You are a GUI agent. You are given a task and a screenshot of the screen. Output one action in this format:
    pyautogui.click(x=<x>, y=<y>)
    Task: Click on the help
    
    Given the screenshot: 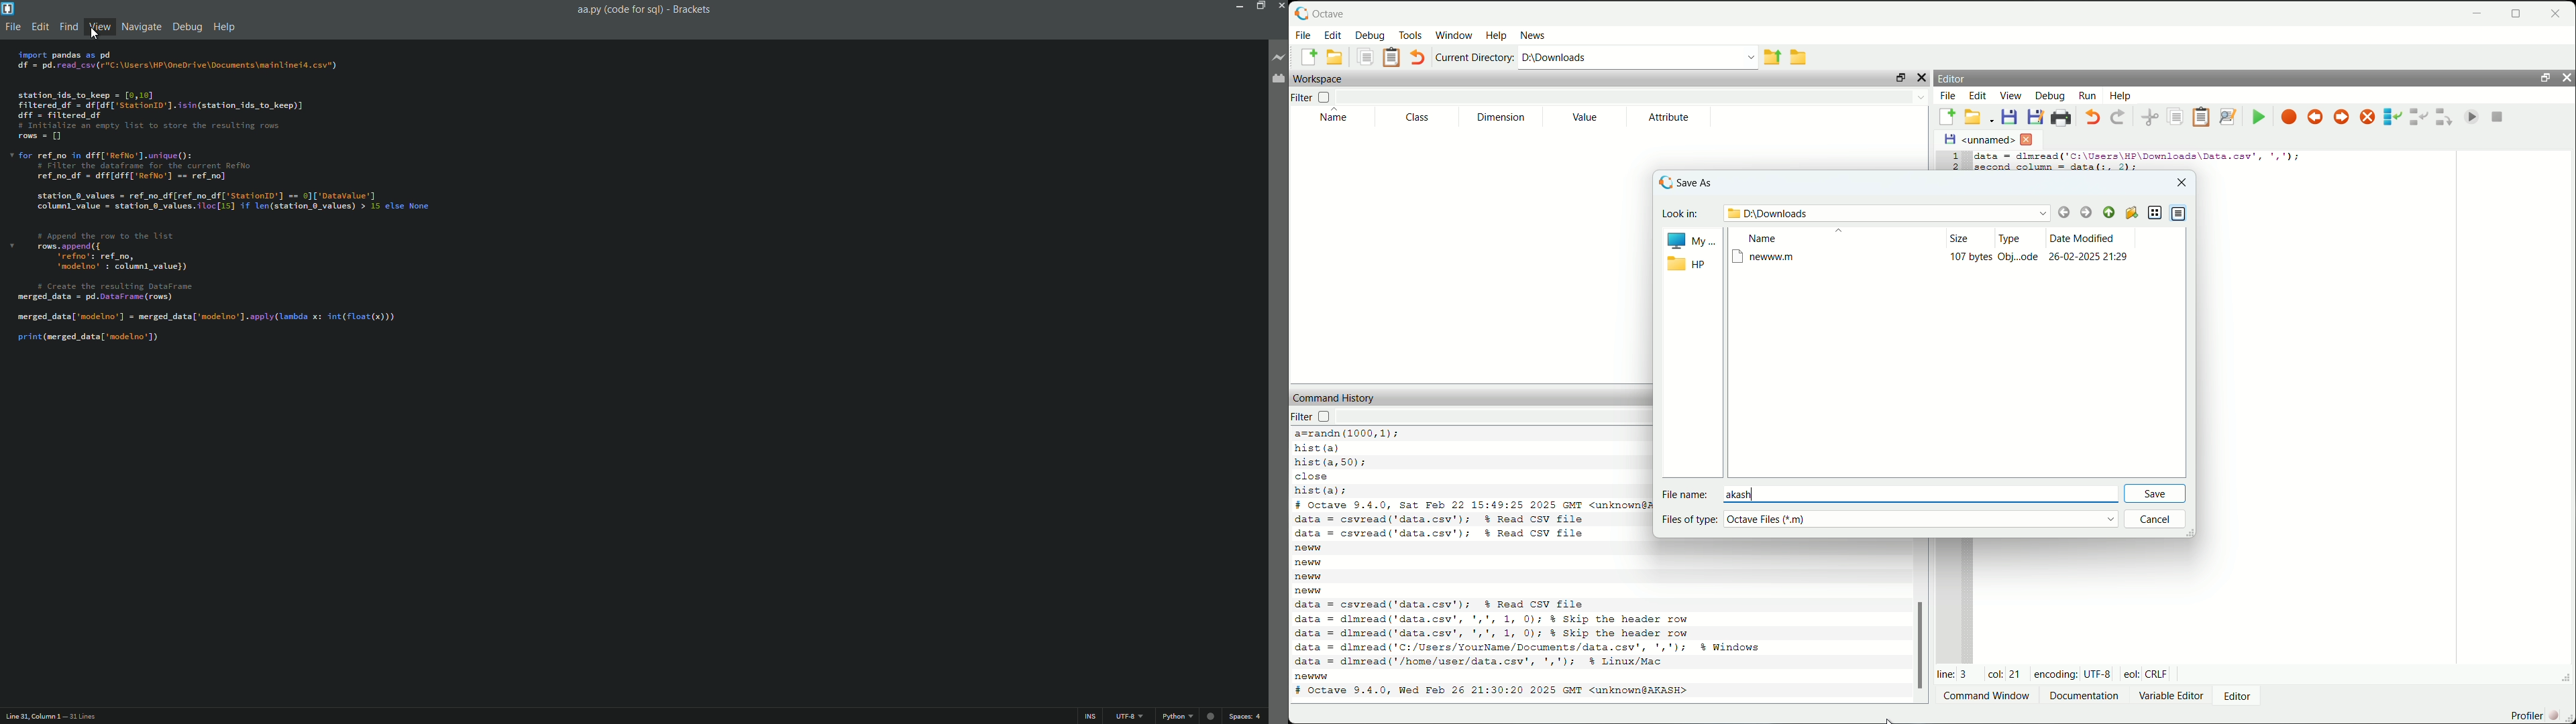 What is the action you would take?
    pyautogui.click(x=2124, y=97)
    